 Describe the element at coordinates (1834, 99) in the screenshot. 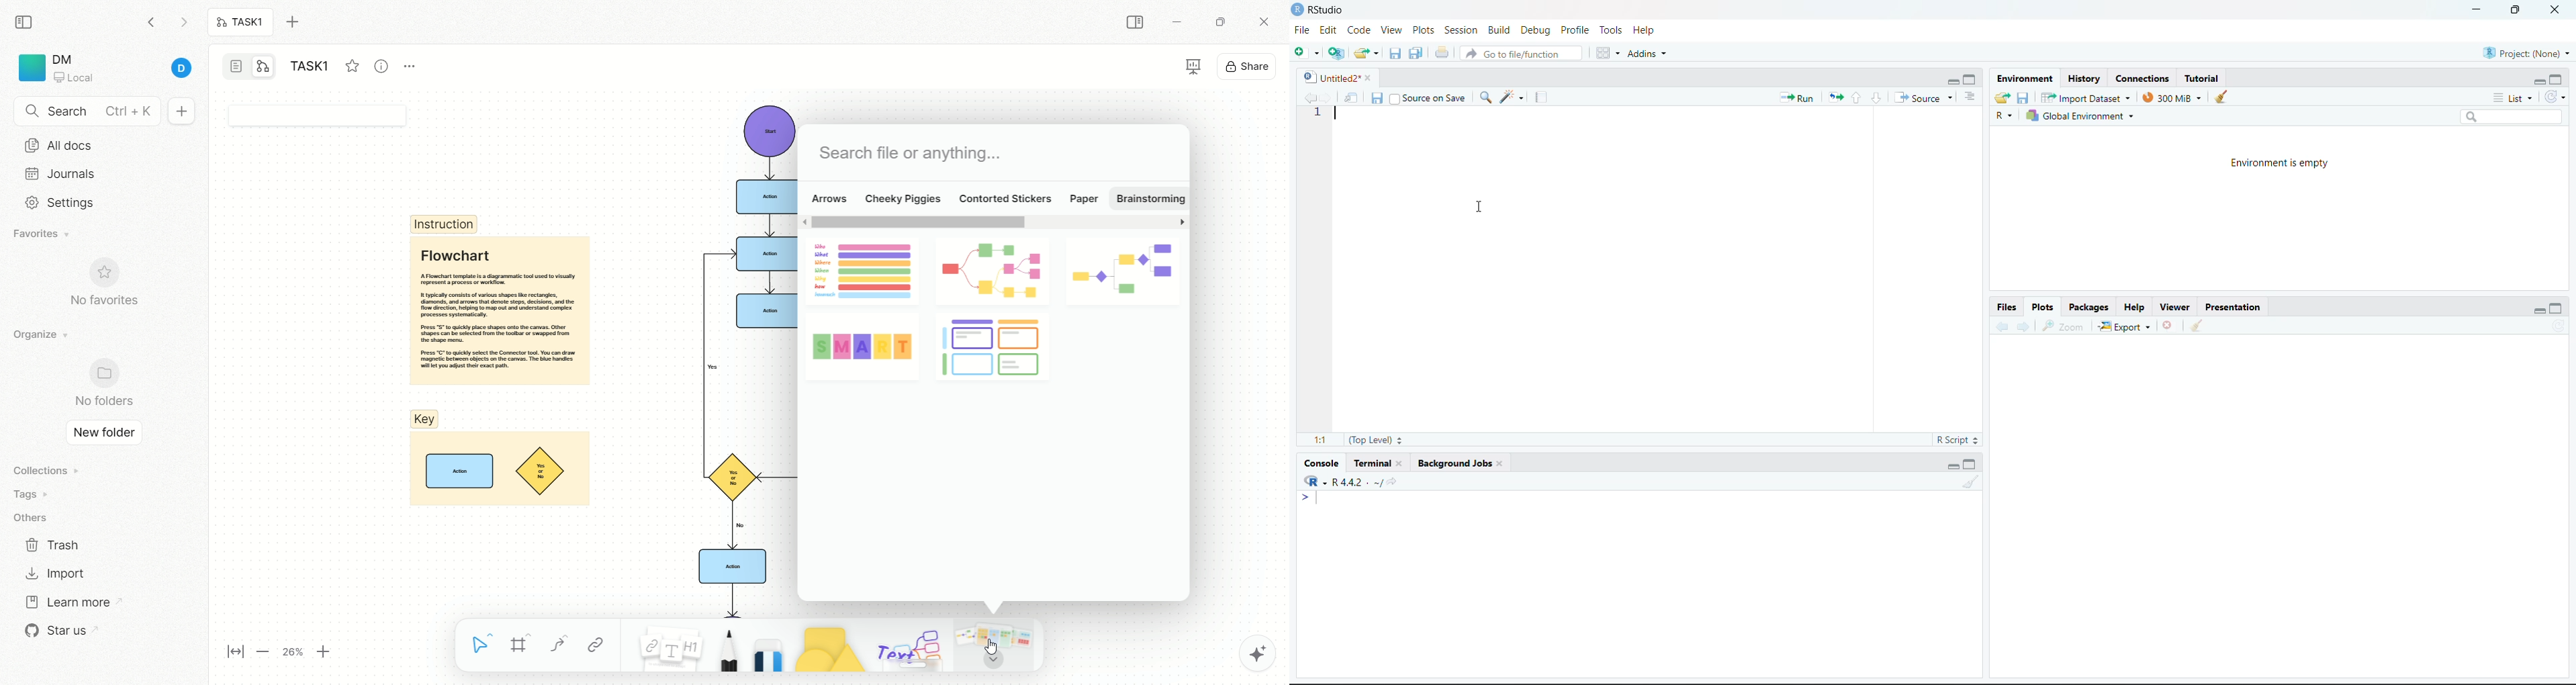

I see `re run the previous code` at that location.